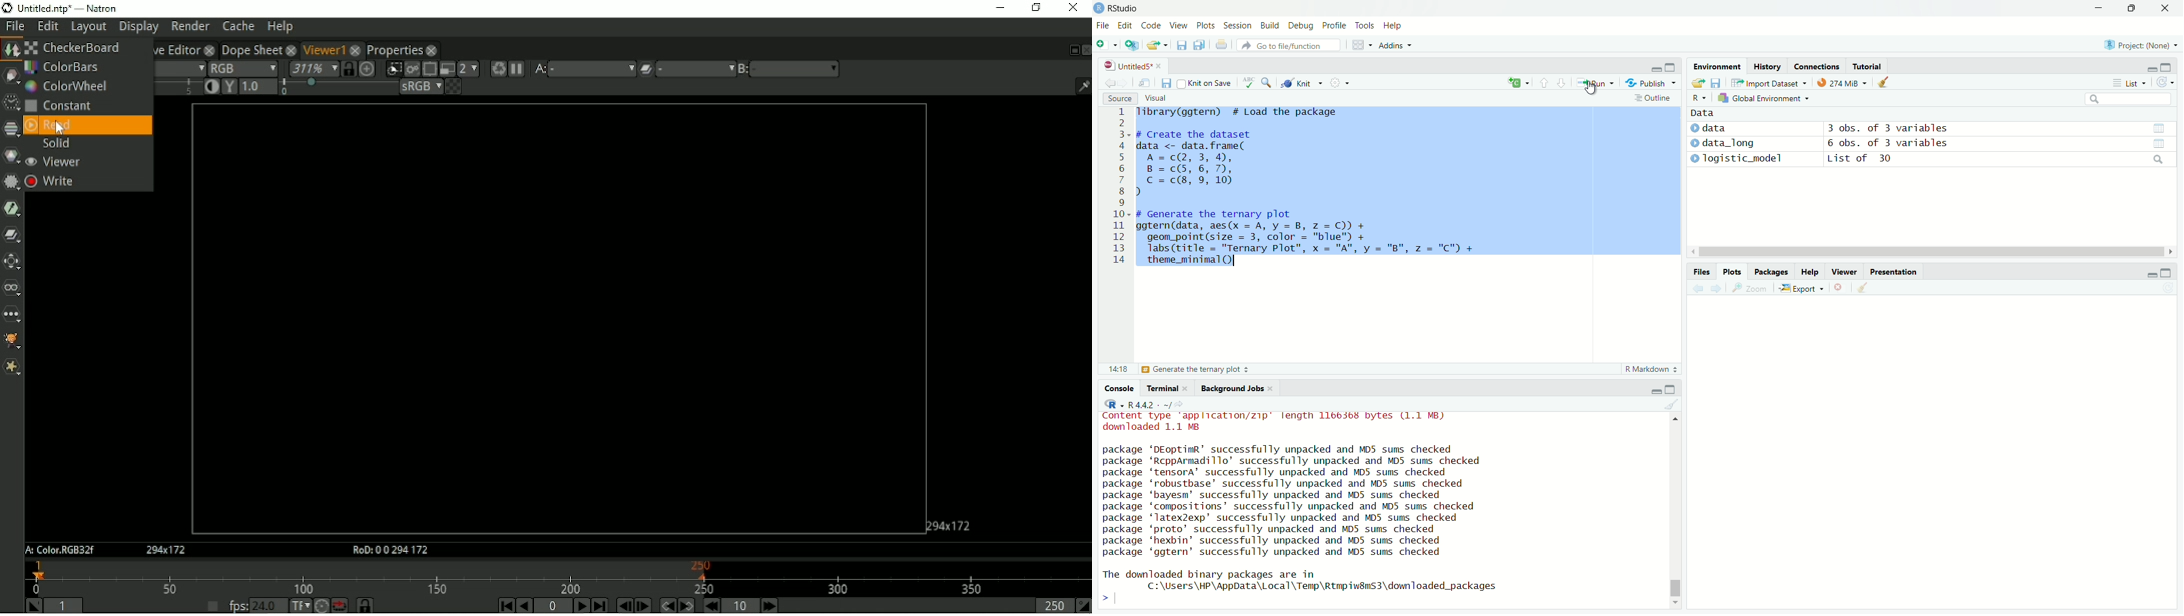  What do you see at coordinates (1364, 25) in the screenshot?
I see `Tools` at bounding box center [1364, 25].